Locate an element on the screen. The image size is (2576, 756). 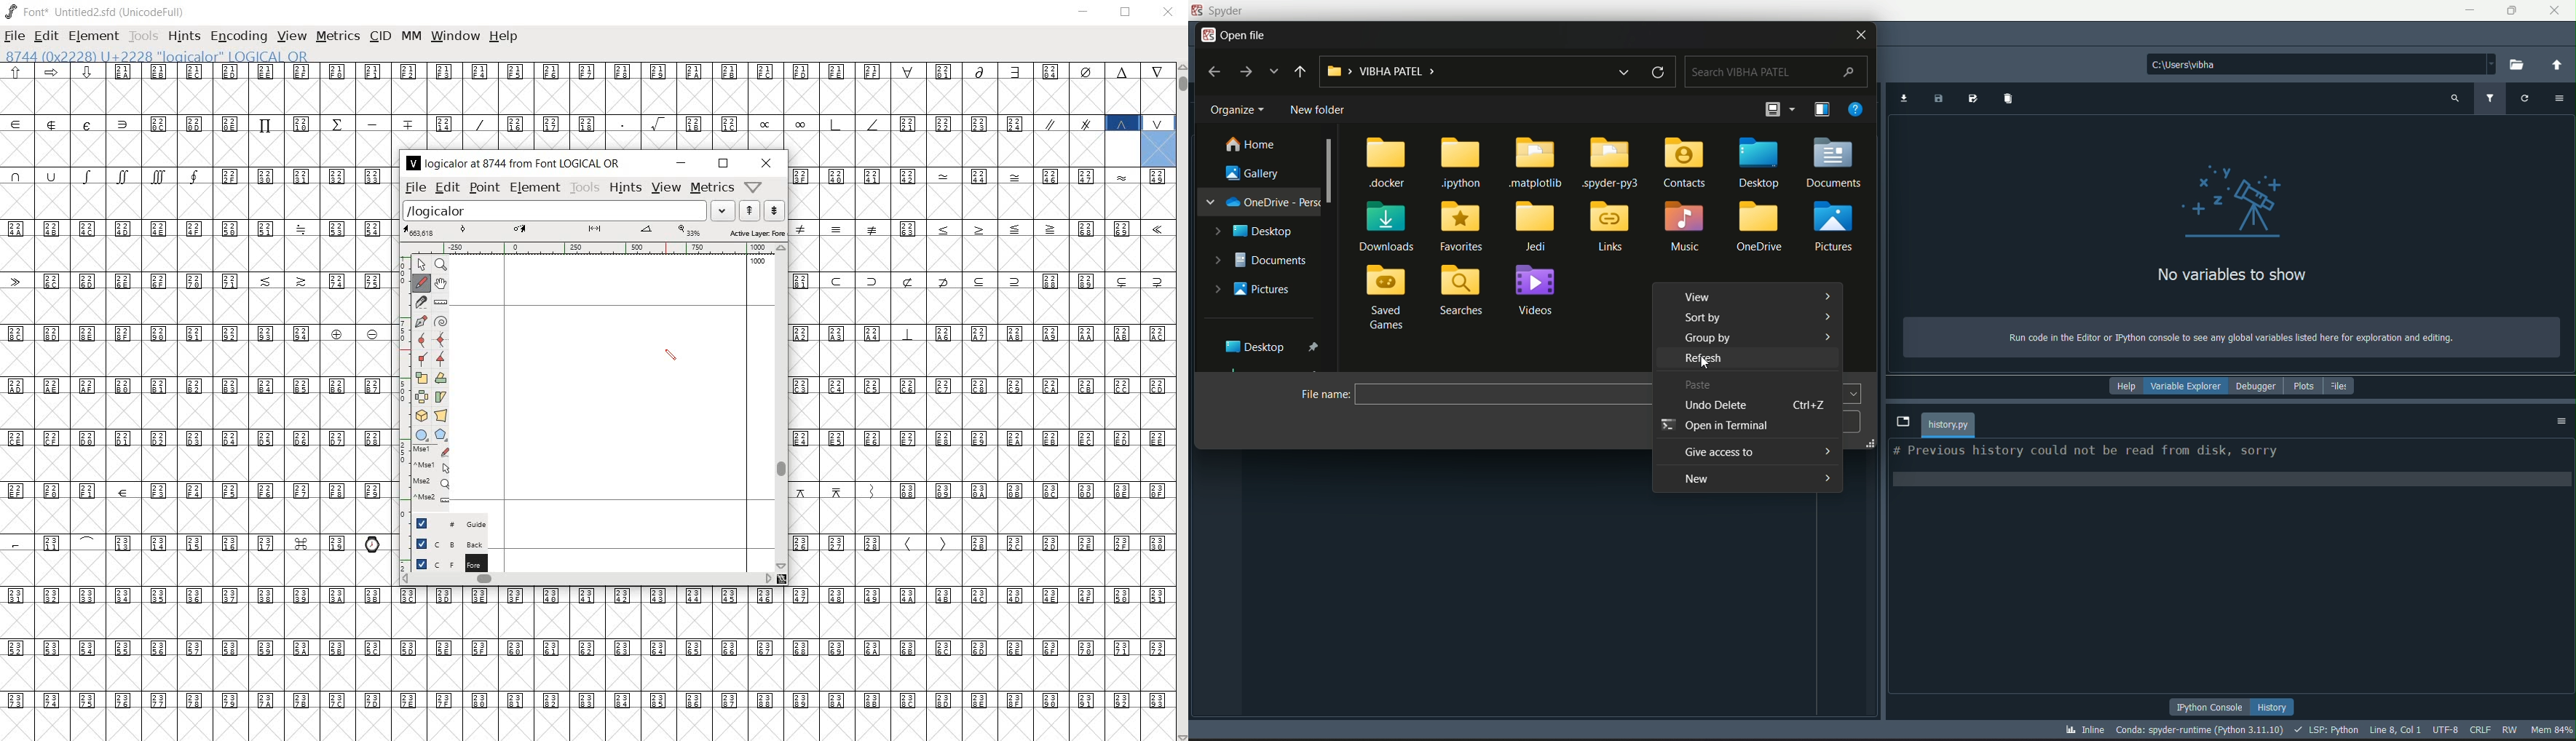
pencil tool/cursor navigation is located at coordinates (671, 357).